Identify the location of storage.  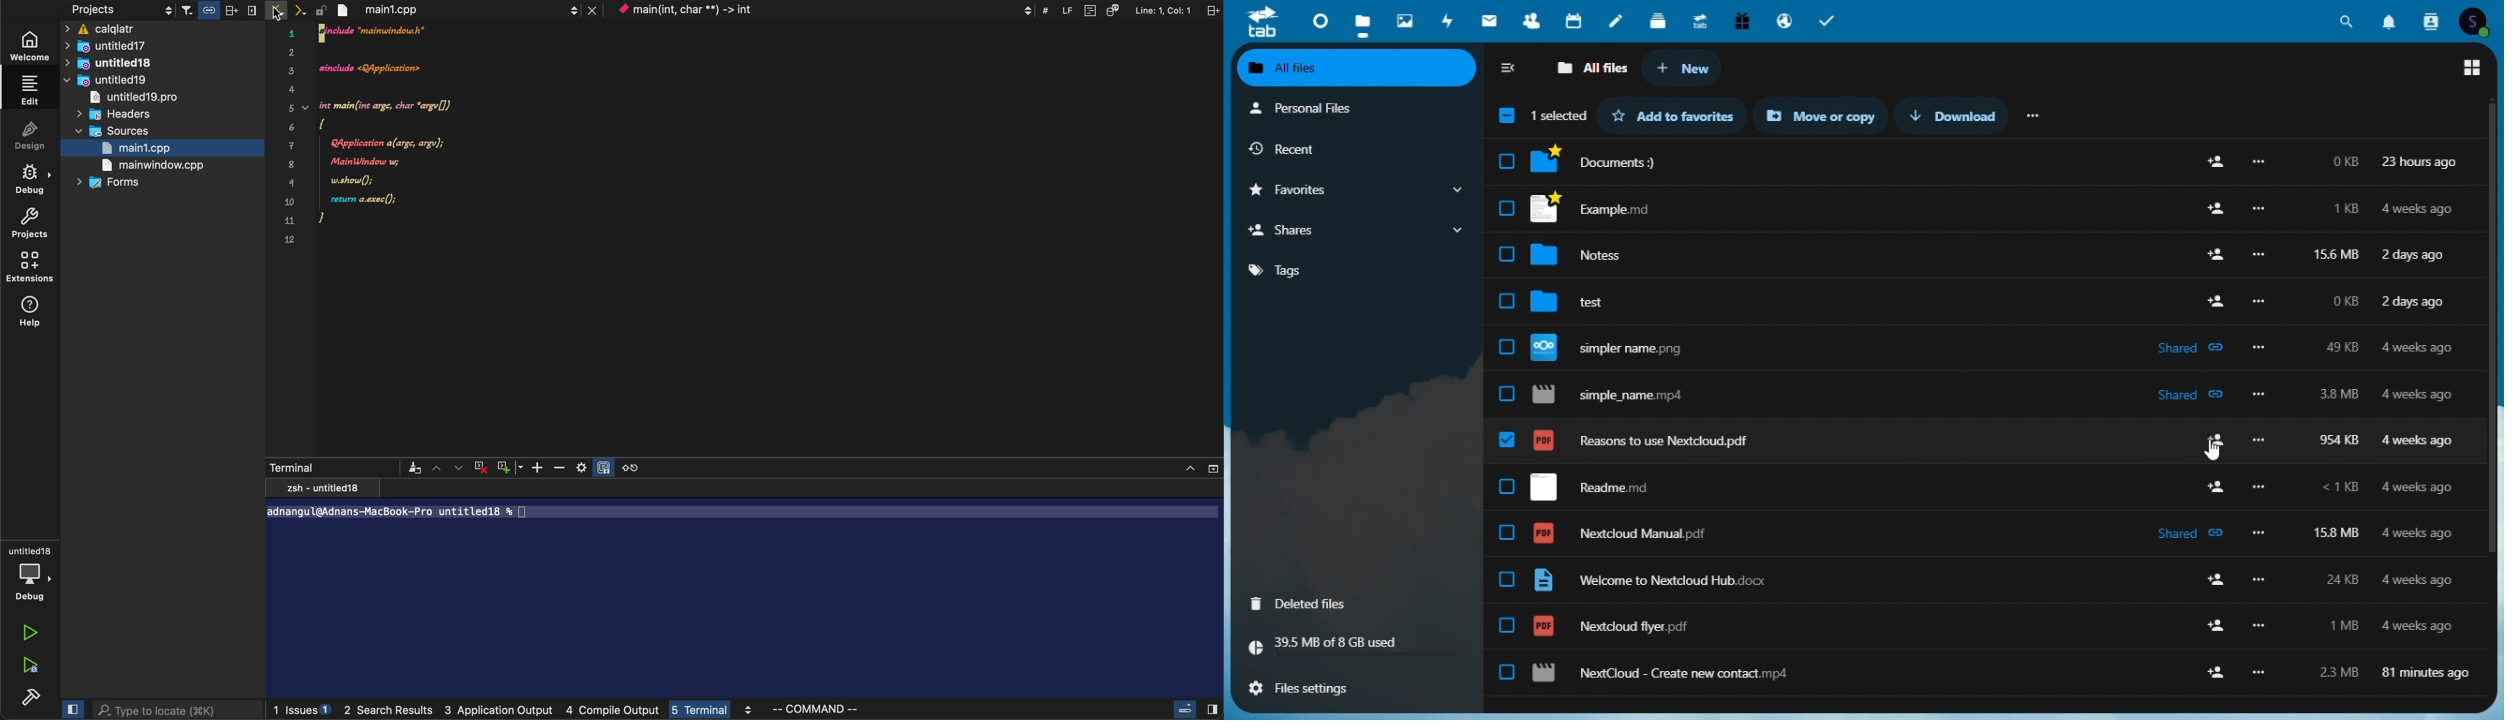
(1355, 646).